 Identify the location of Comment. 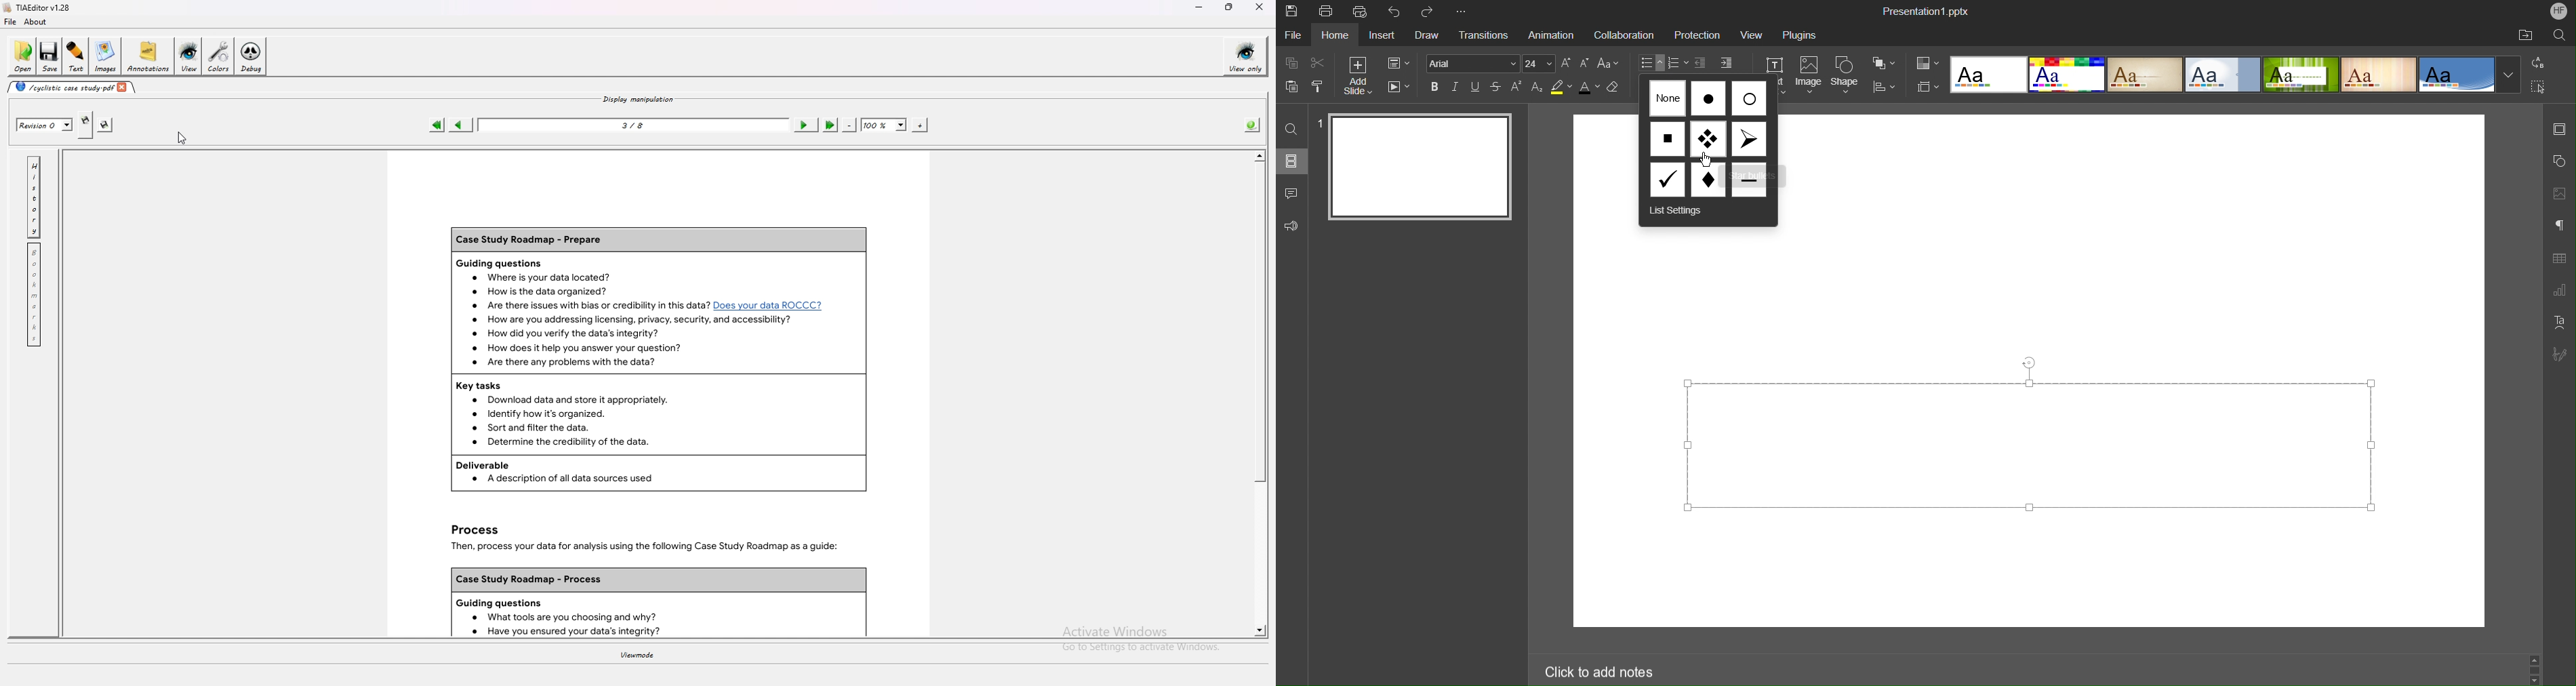
(1292, 193).